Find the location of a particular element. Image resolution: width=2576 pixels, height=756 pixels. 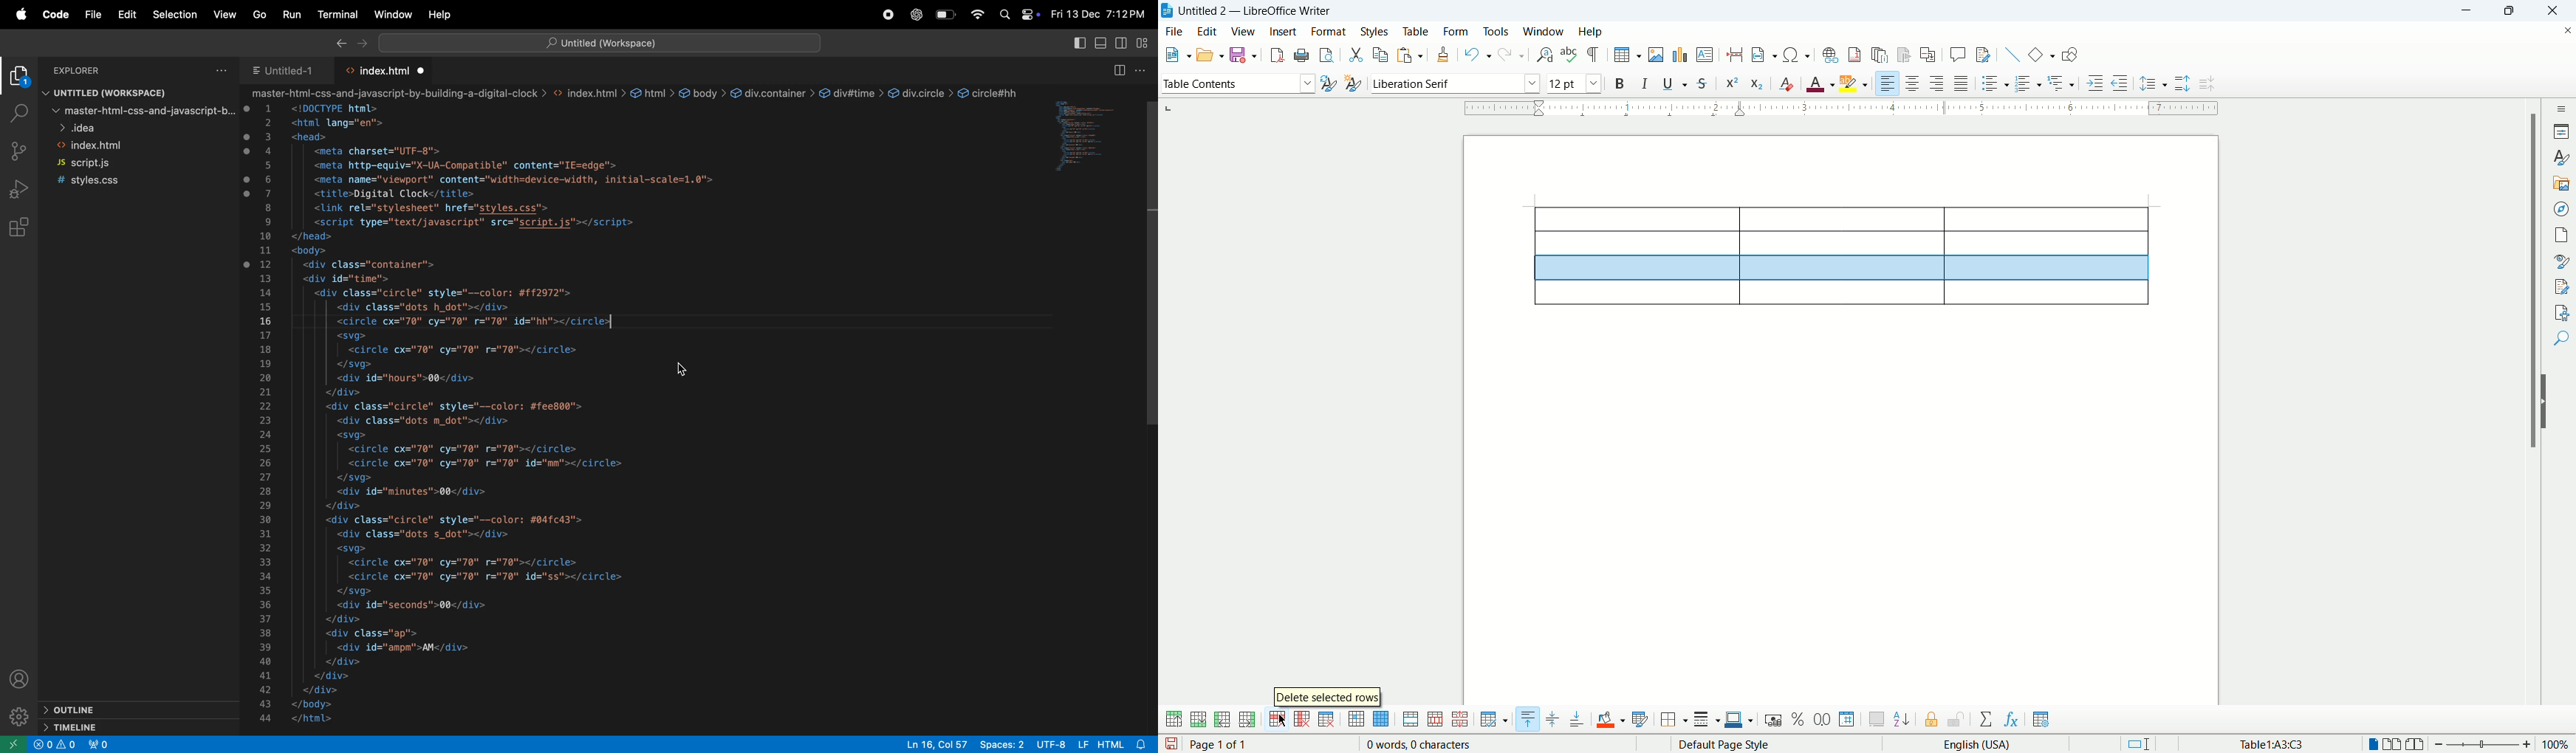

insert caption is located at coordinates (1877, 723).